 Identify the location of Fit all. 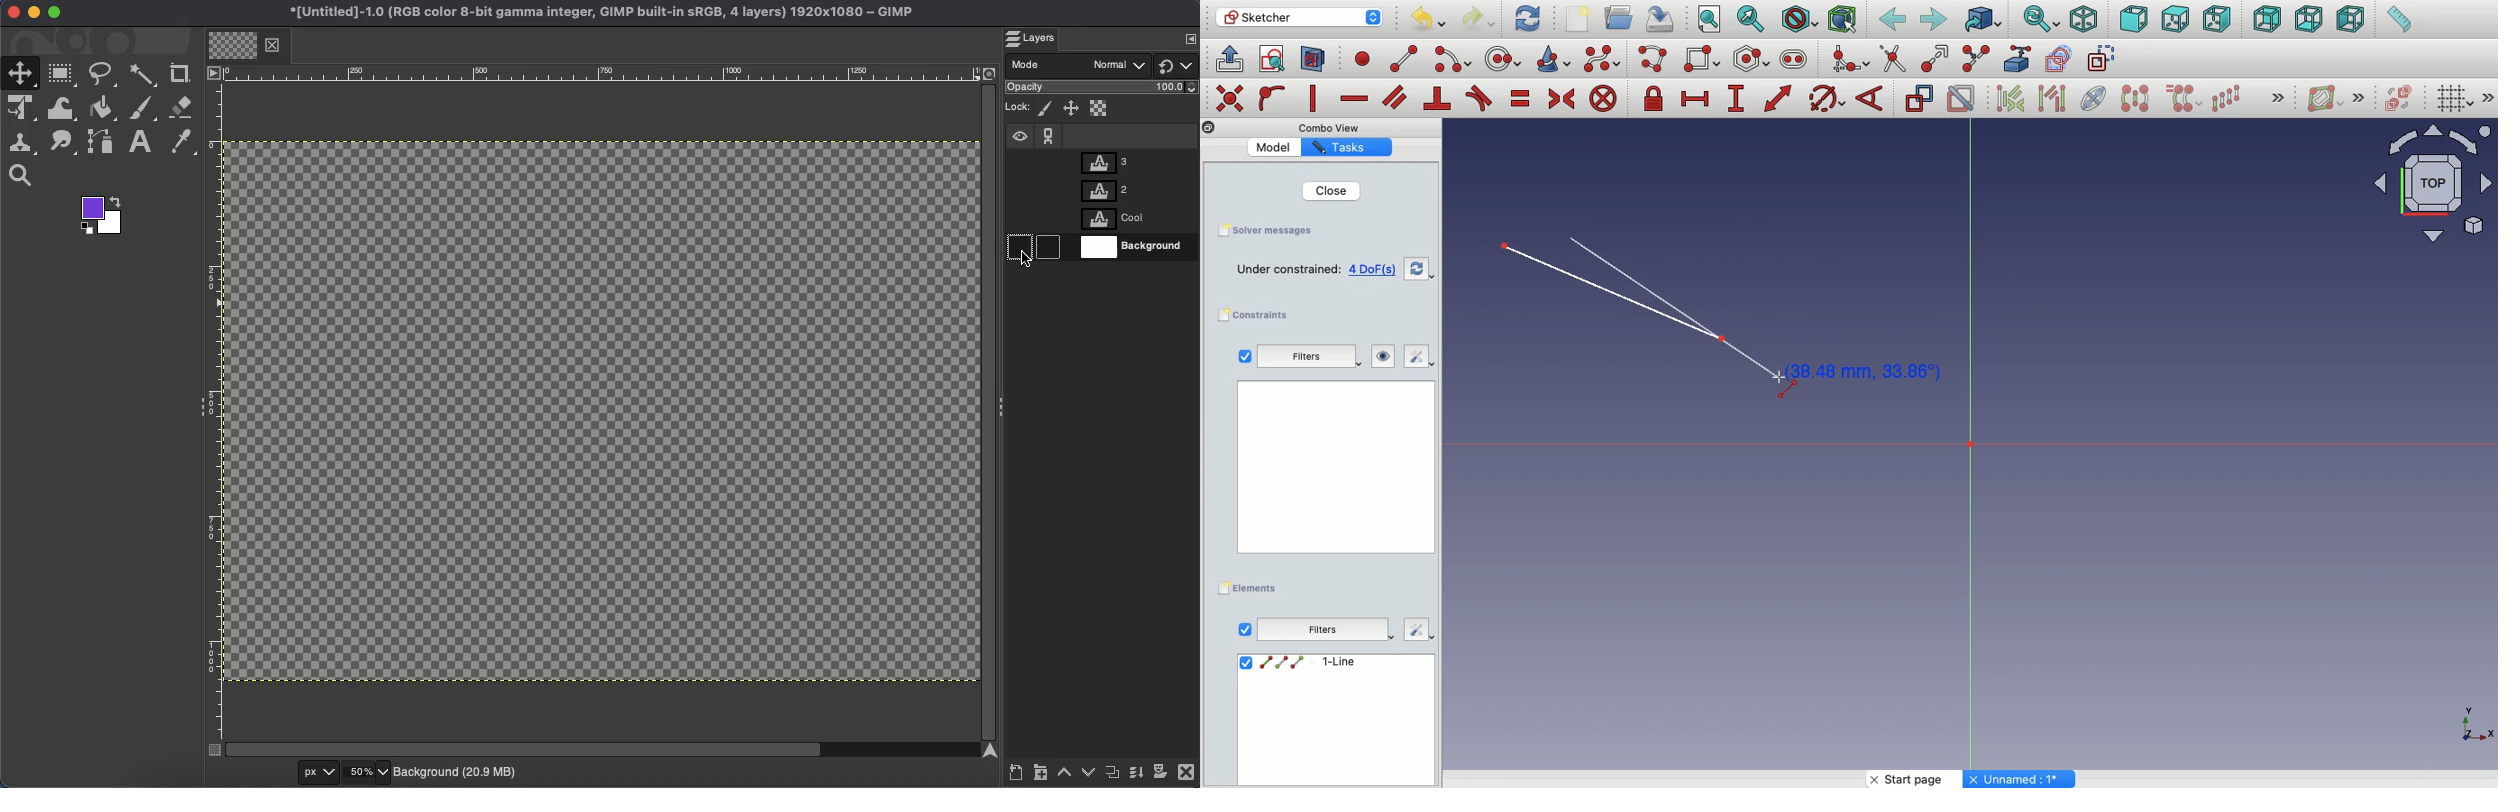
(1711, 20).